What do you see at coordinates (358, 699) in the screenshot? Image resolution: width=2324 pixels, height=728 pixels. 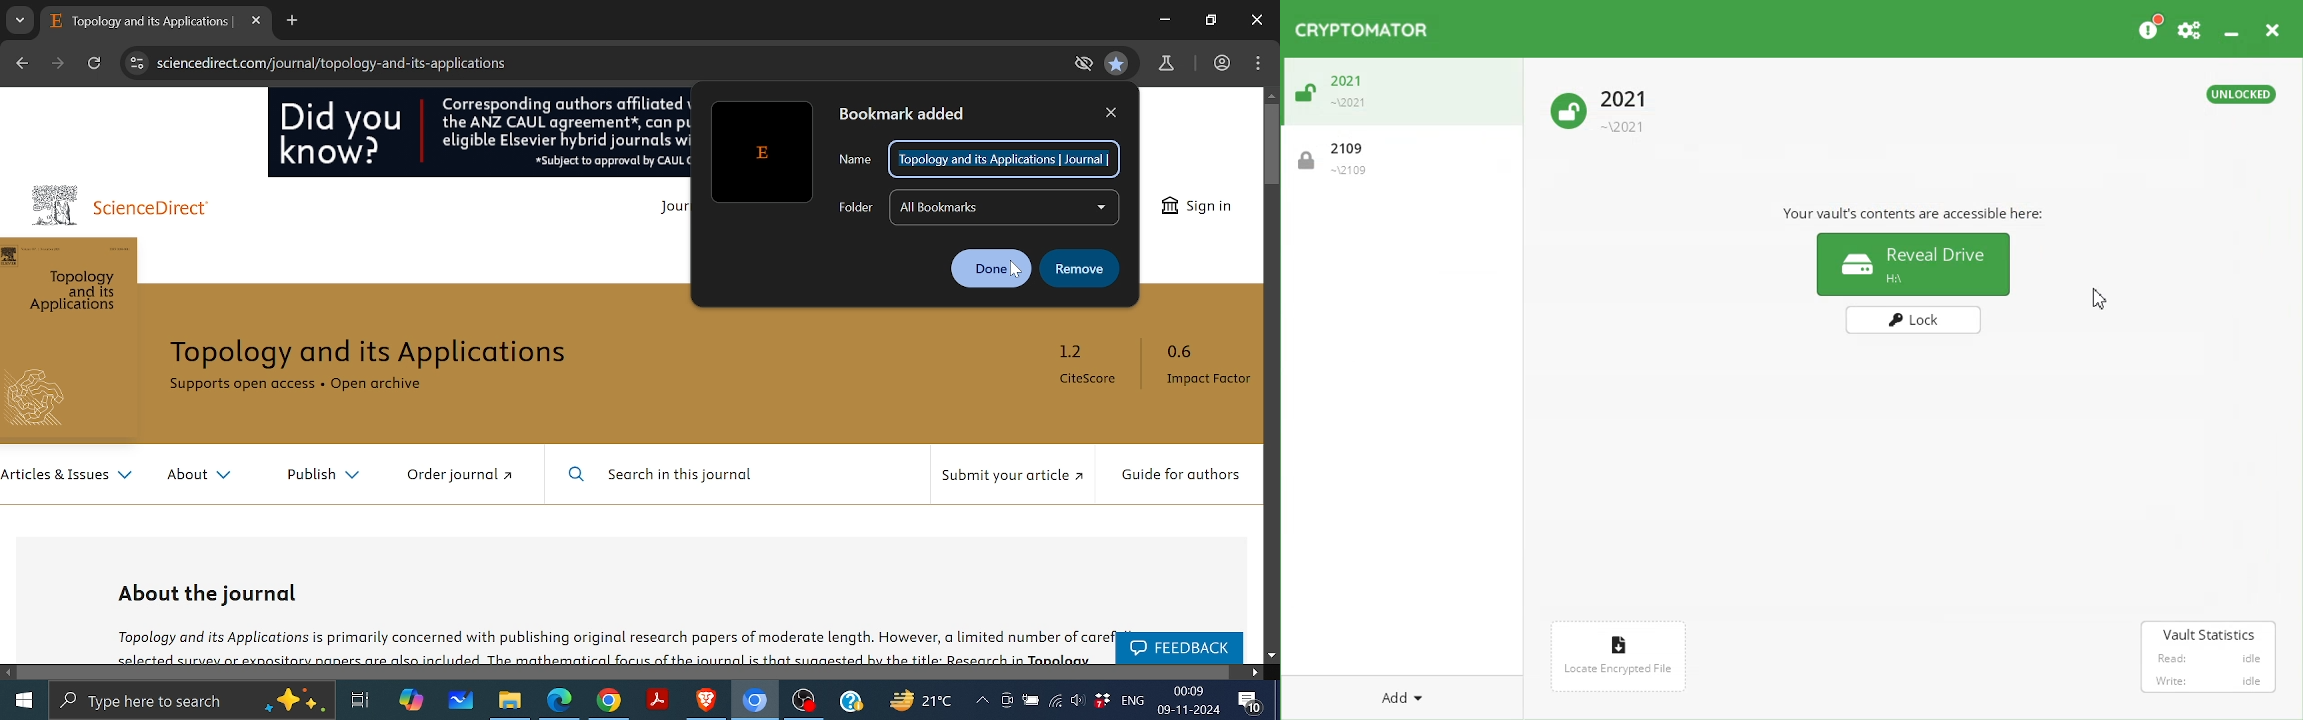 I see `Task View` at bounding box center [358, 699].